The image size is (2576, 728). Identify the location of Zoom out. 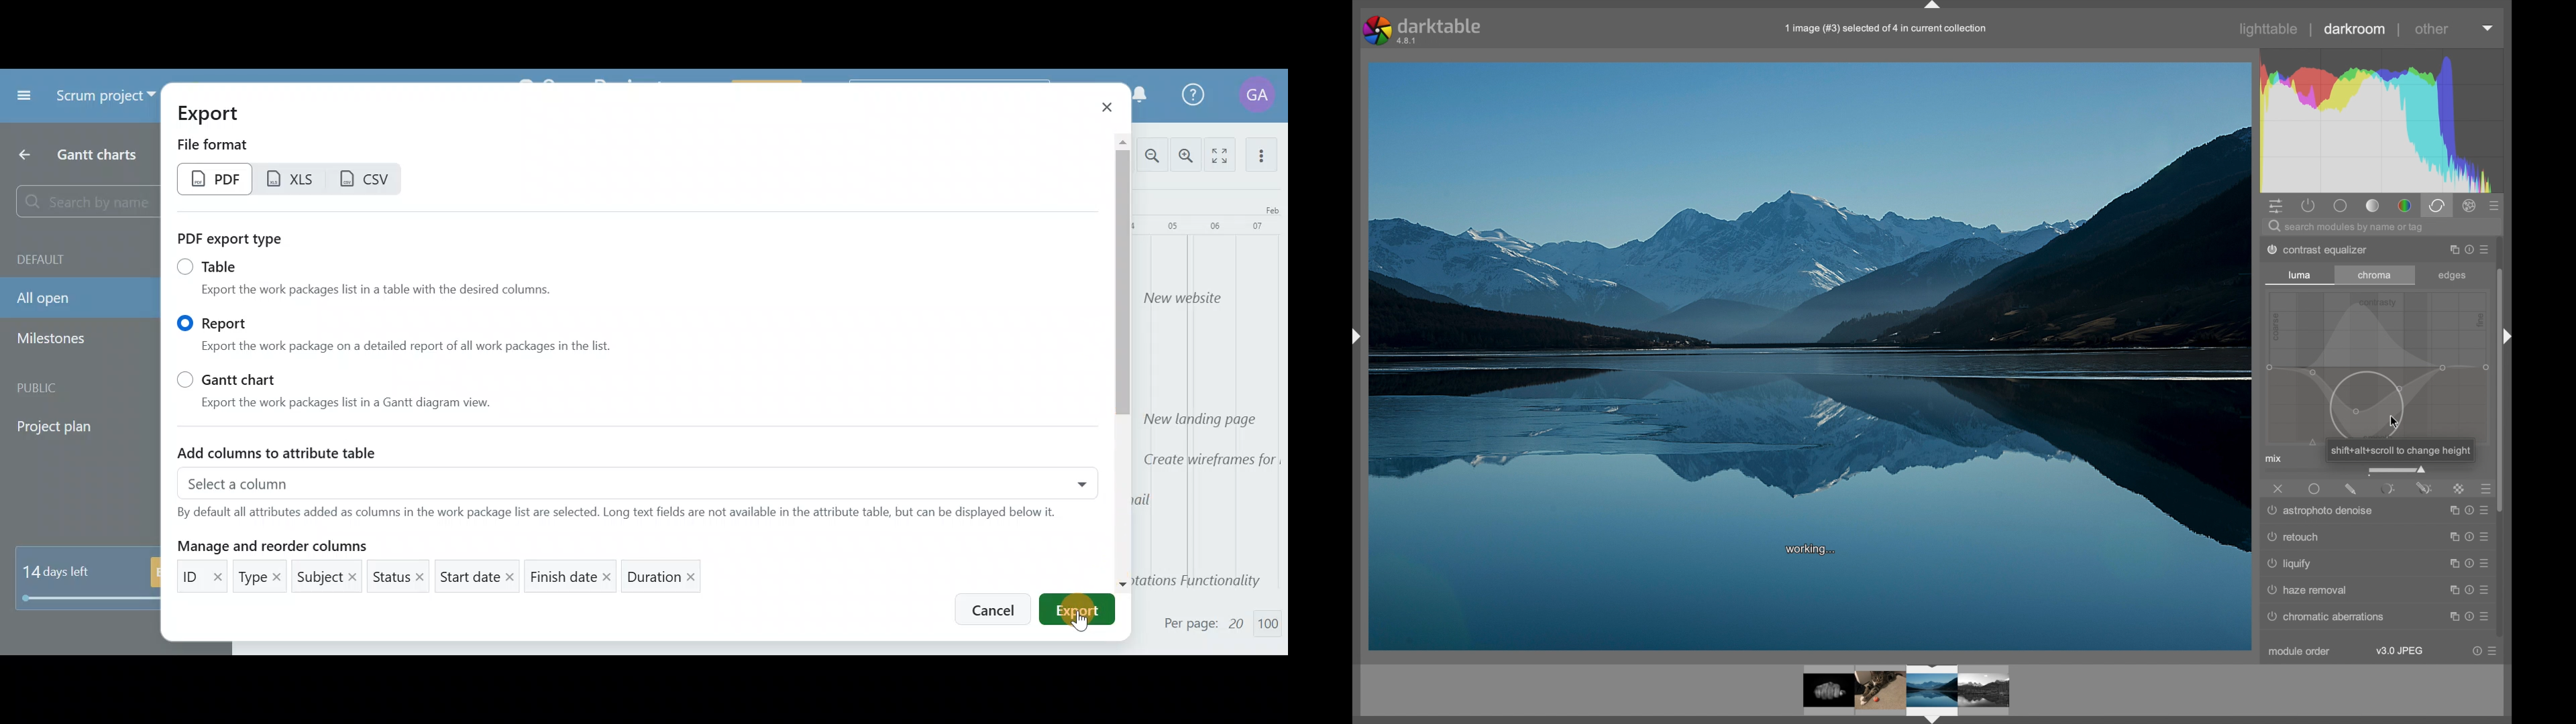
(1155, 157).